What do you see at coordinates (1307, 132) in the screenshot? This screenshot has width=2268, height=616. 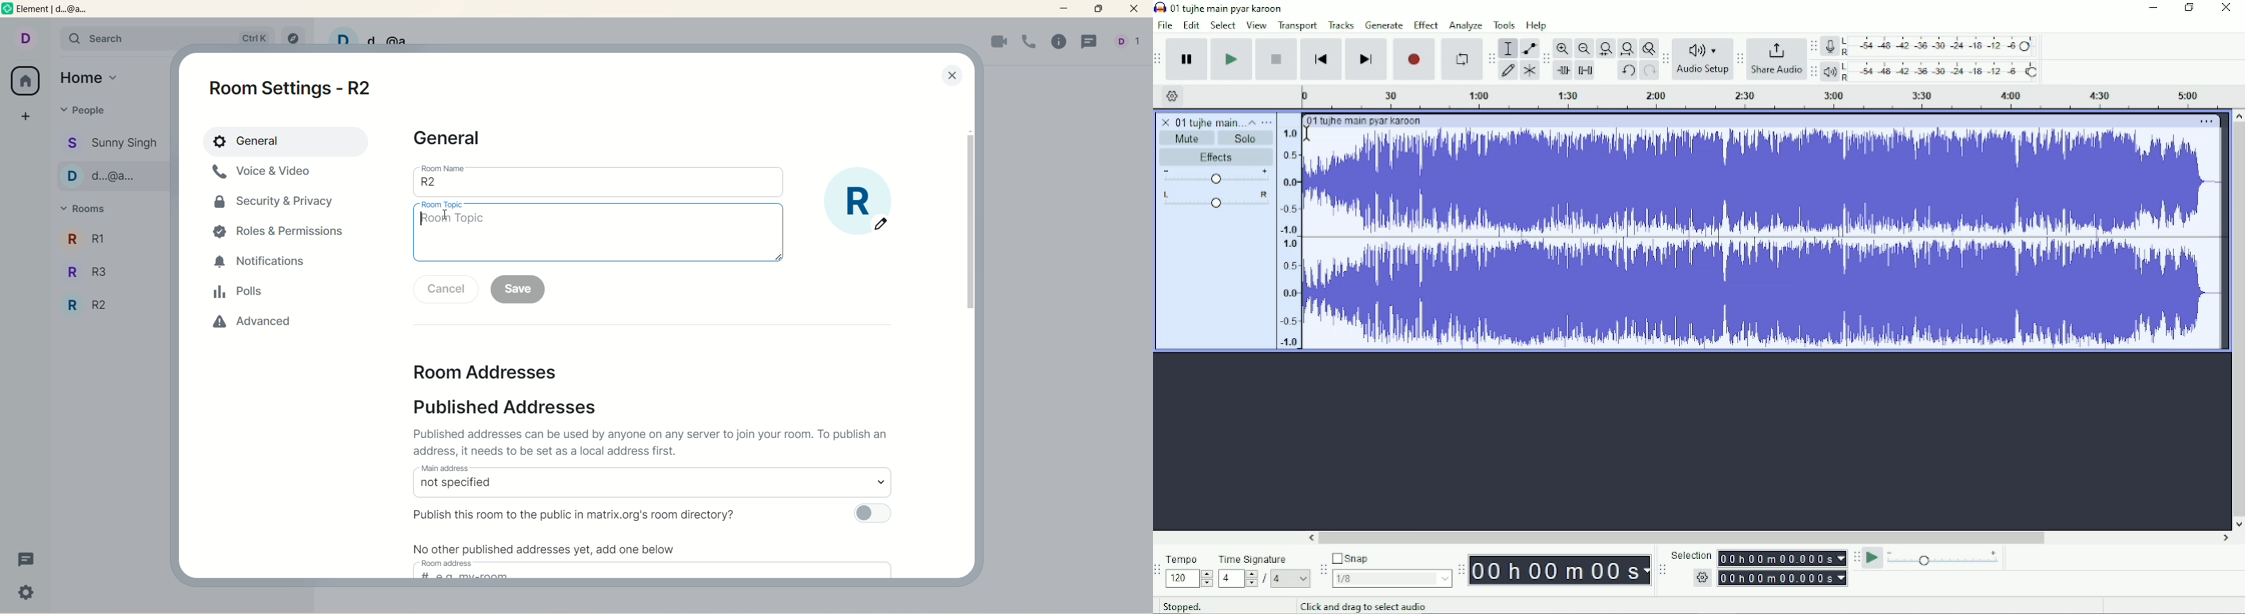 I see `cursor` at bounding box center [1307, 132].